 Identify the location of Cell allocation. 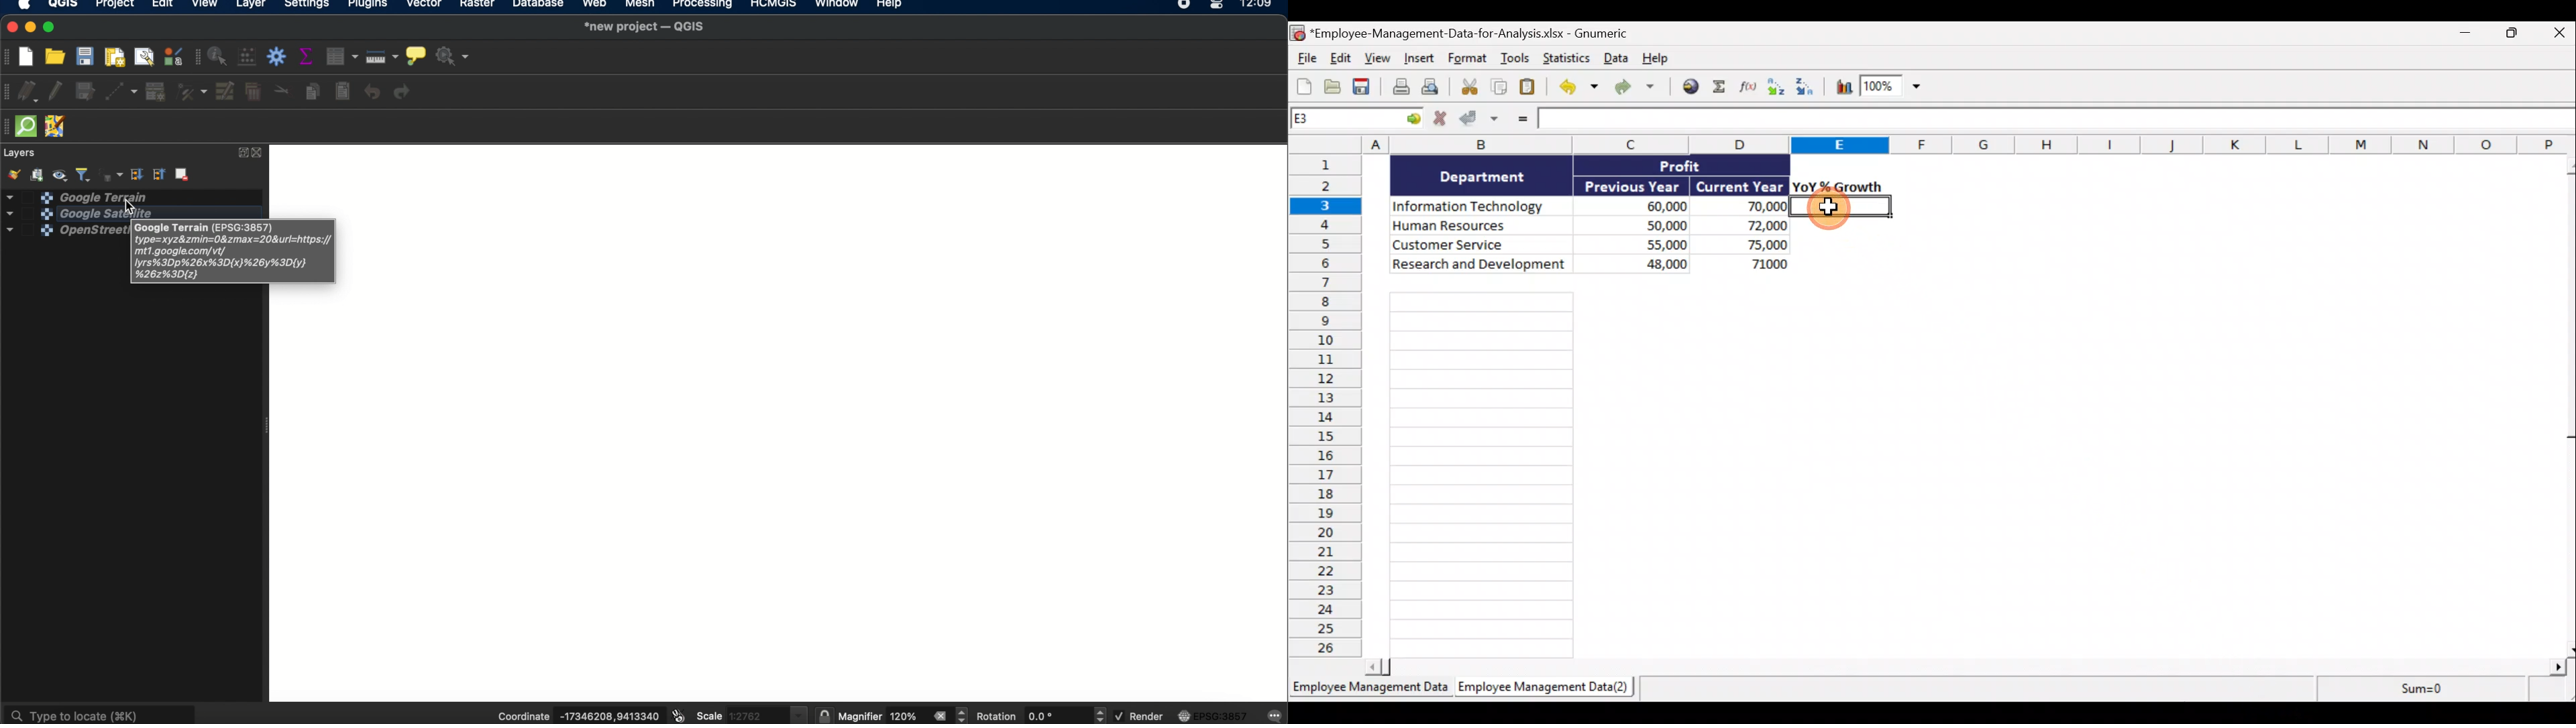
(1358, 121).